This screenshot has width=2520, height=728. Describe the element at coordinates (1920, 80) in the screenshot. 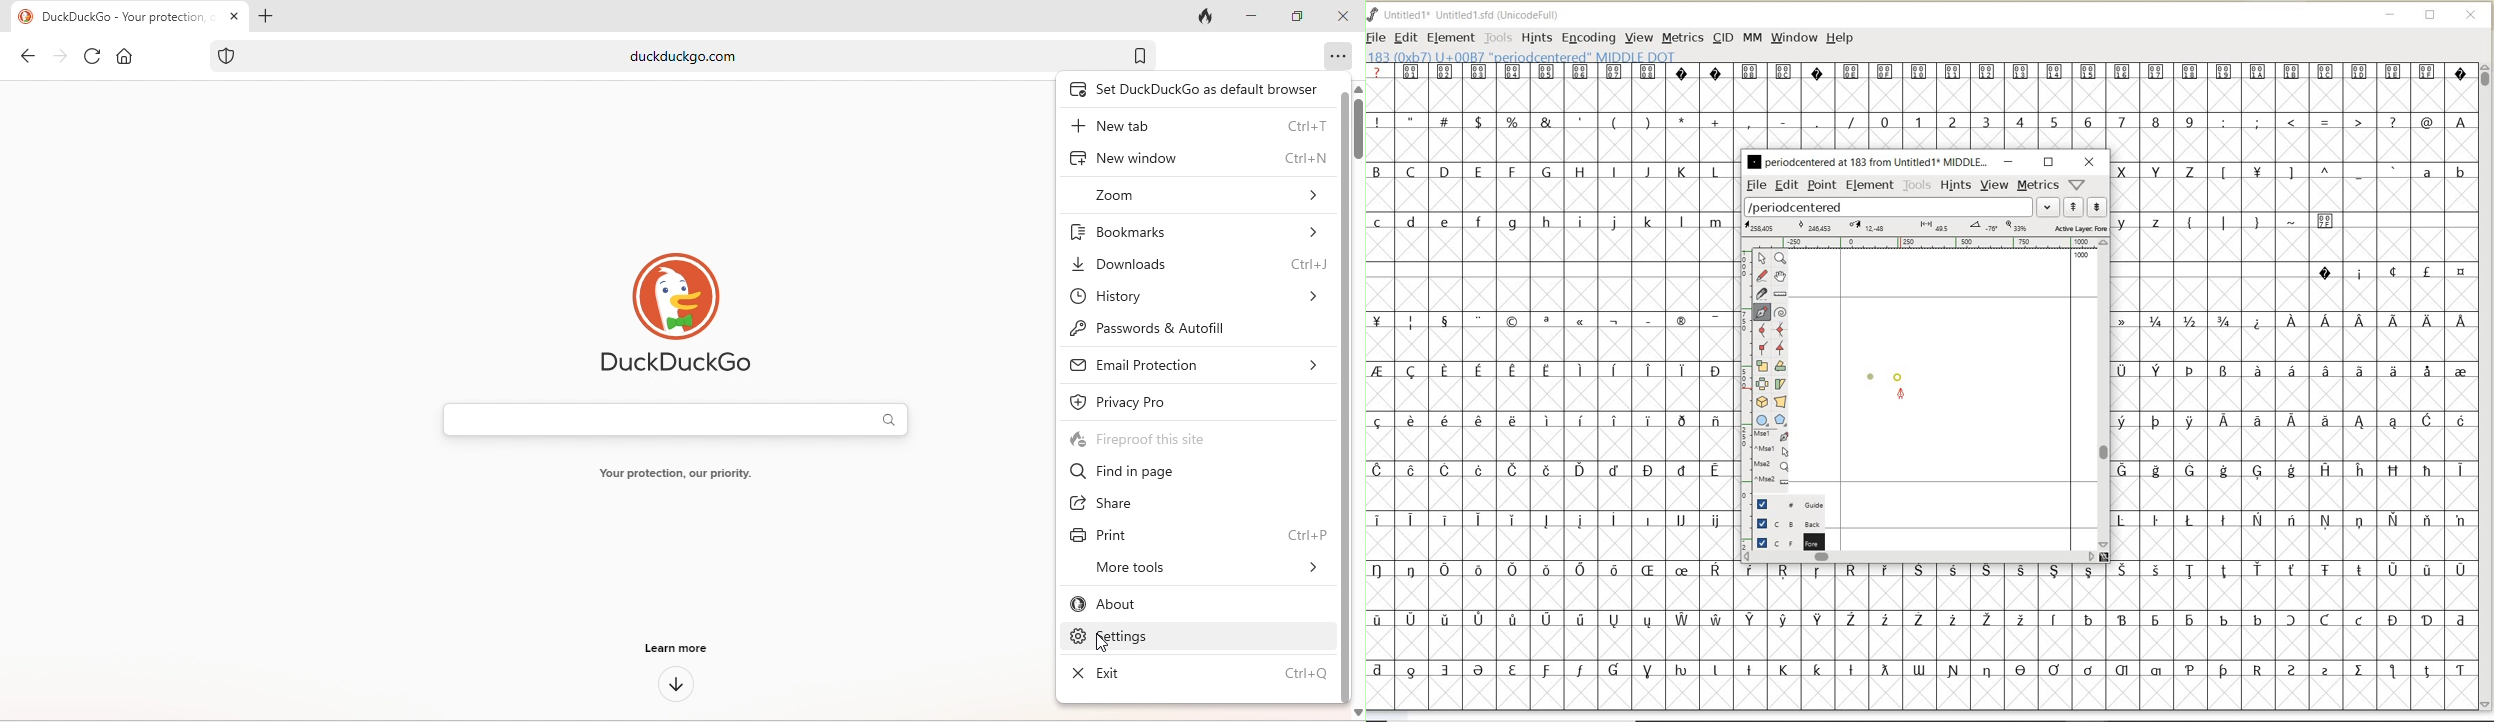

I see `special characters` at that location.